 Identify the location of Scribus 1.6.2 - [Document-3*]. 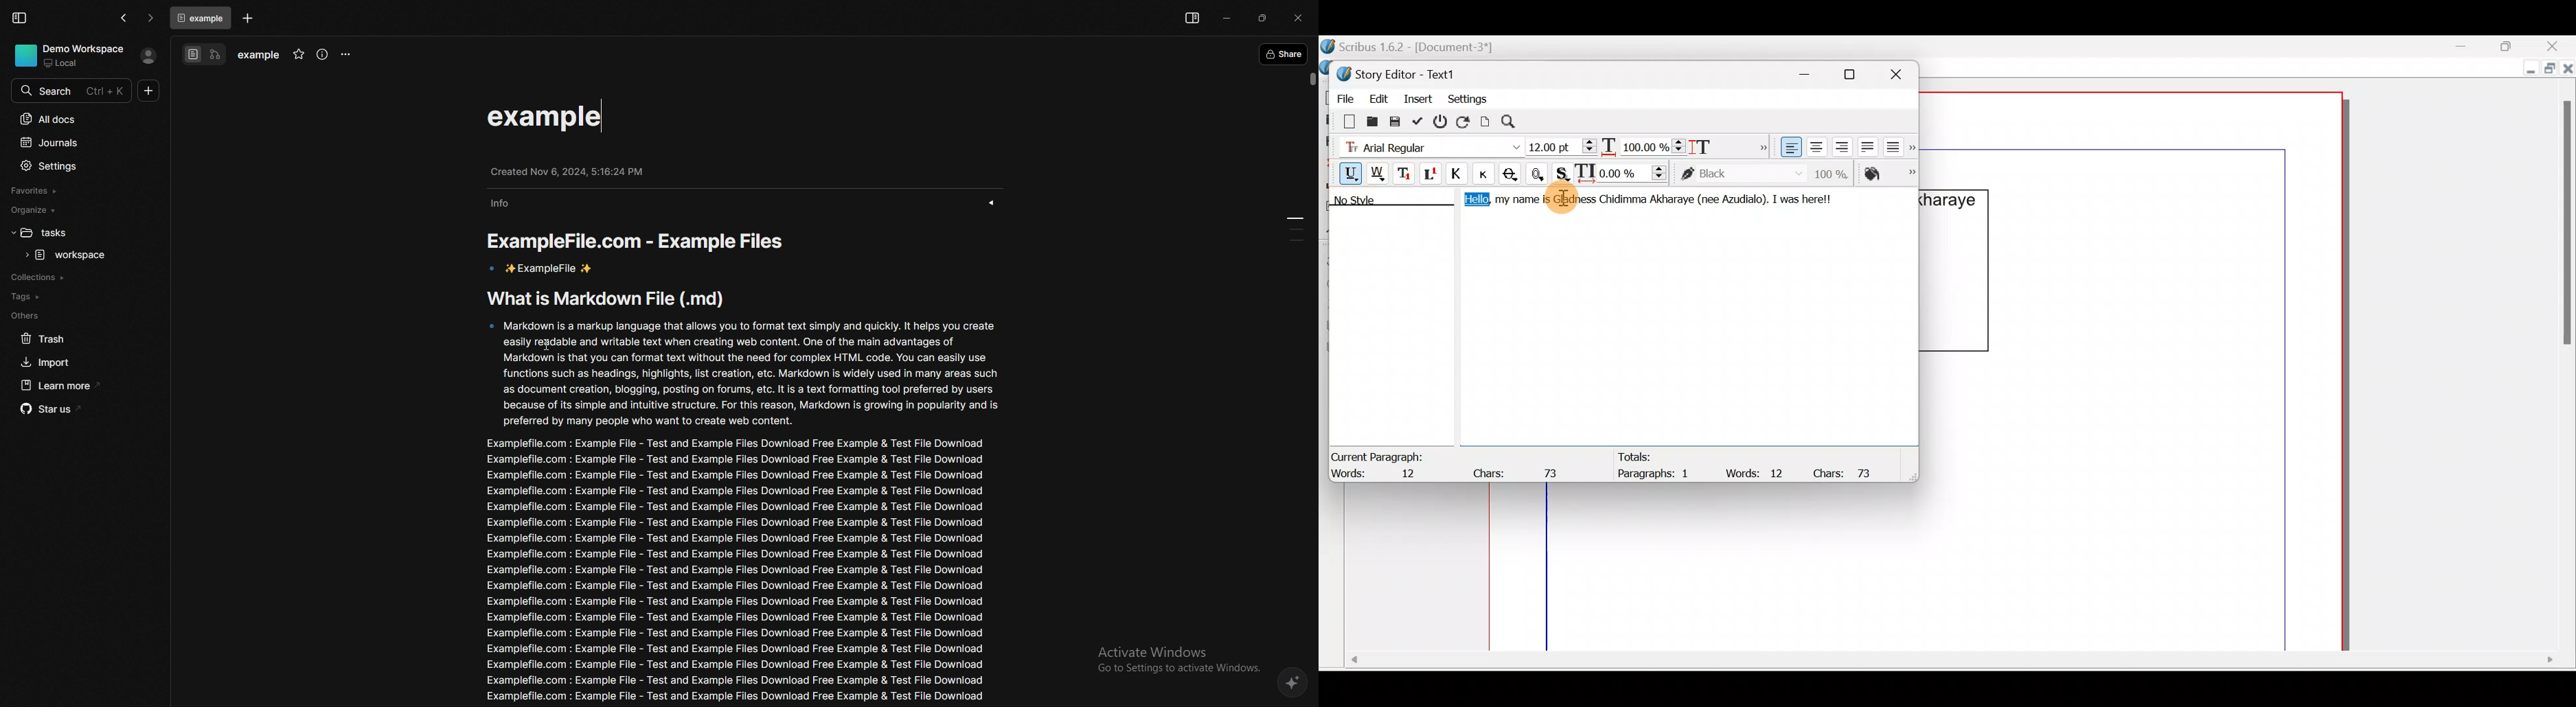
(1422, 48).